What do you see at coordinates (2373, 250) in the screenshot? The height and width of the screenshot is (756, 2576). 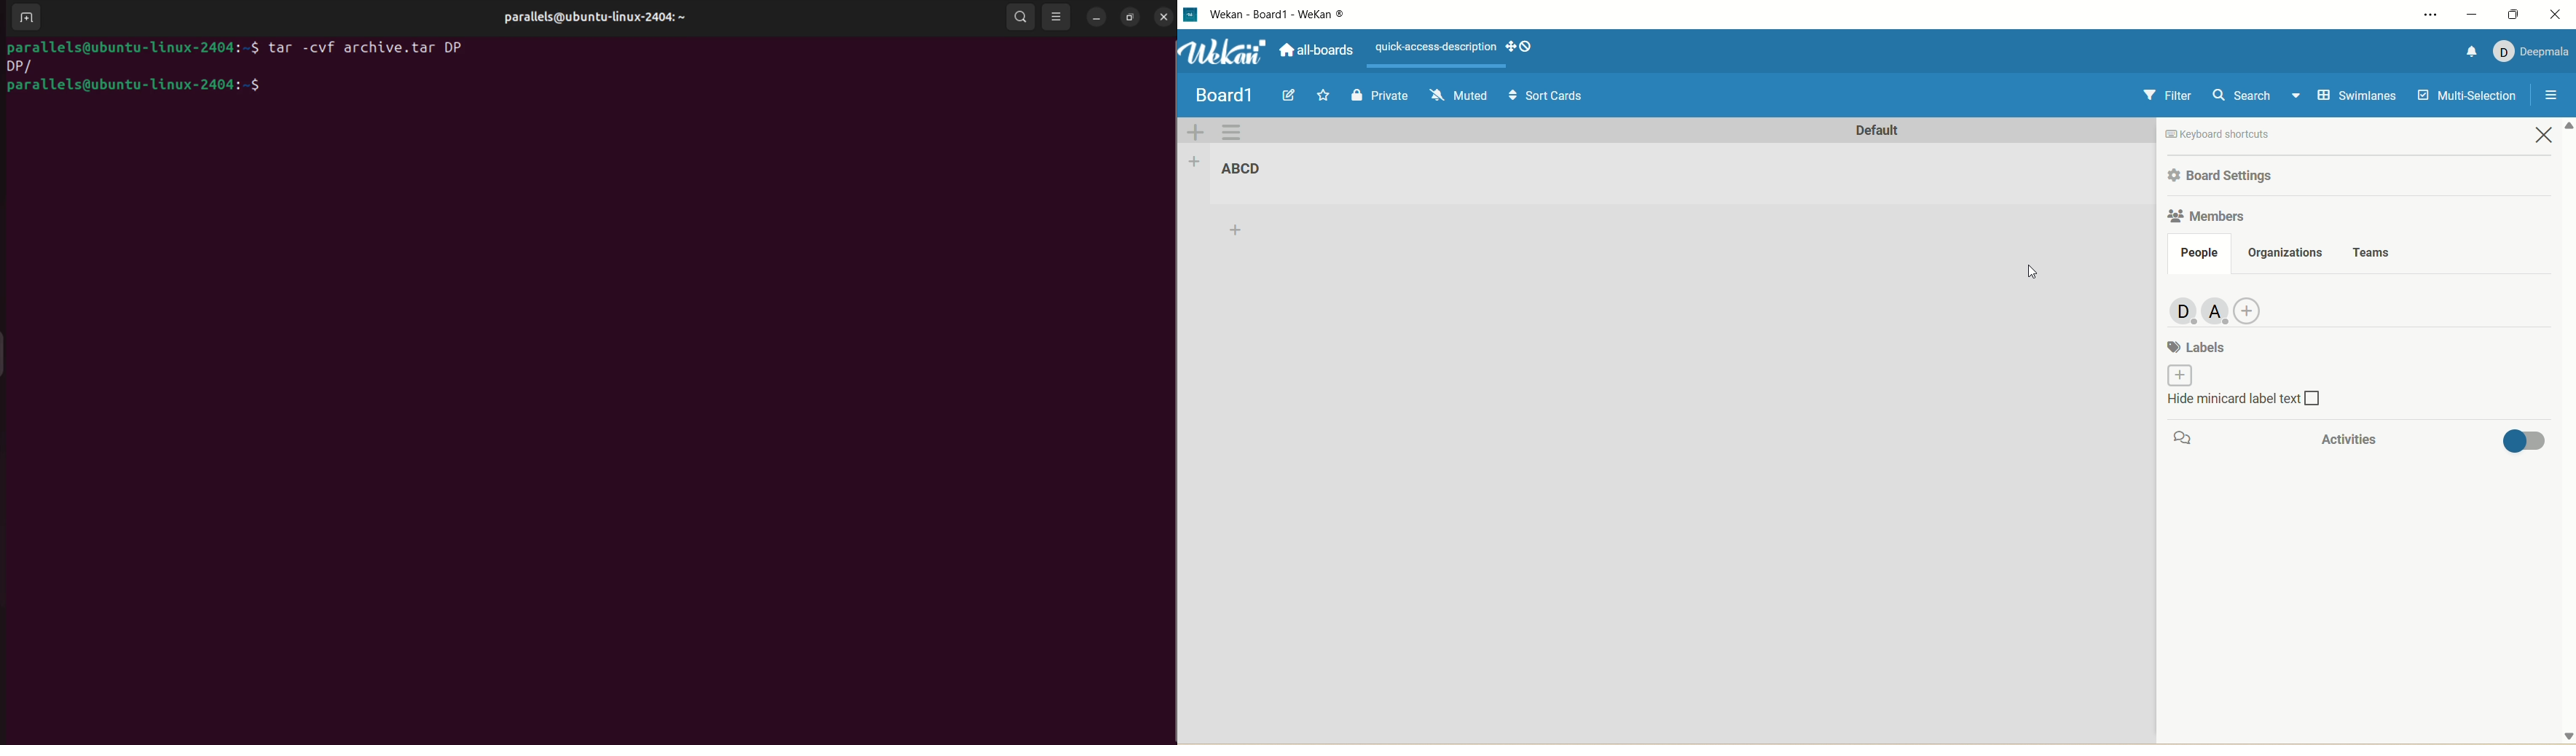 I see `teams` at bounding box center [2373, 250].